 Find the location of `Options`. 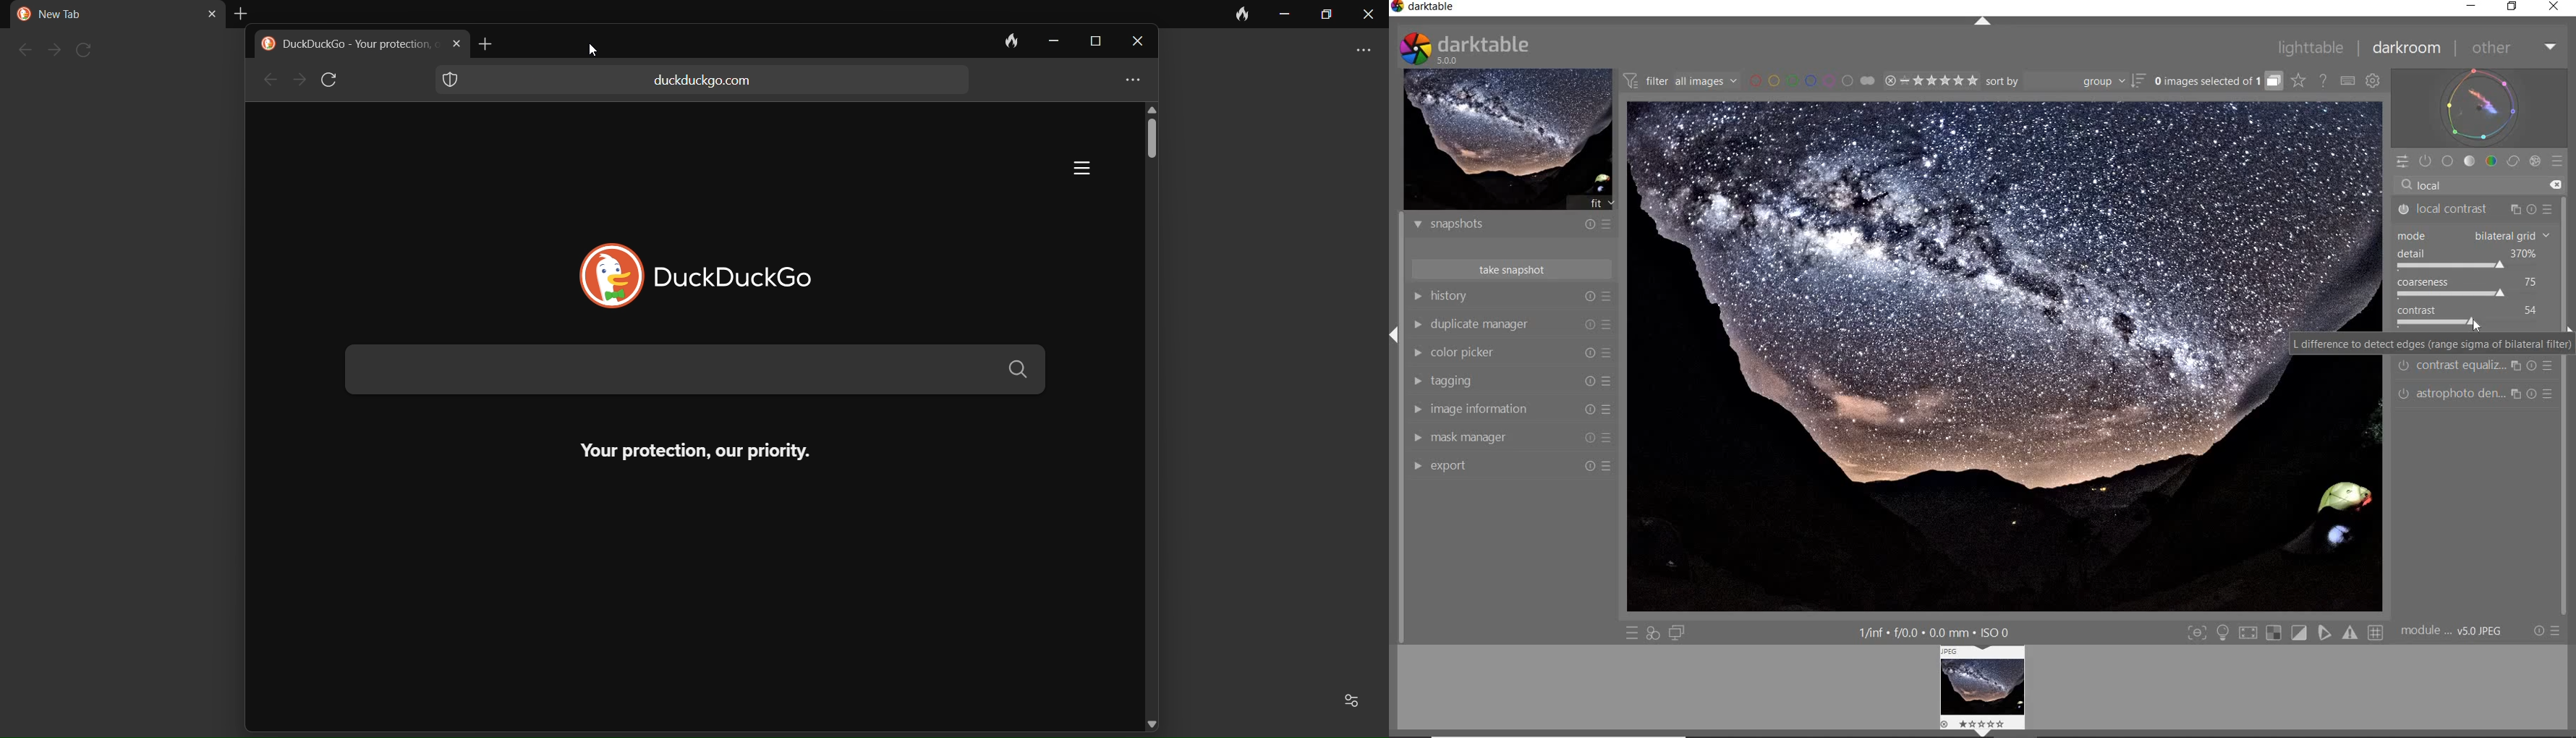

Options is located at coordinates (2560, 630).